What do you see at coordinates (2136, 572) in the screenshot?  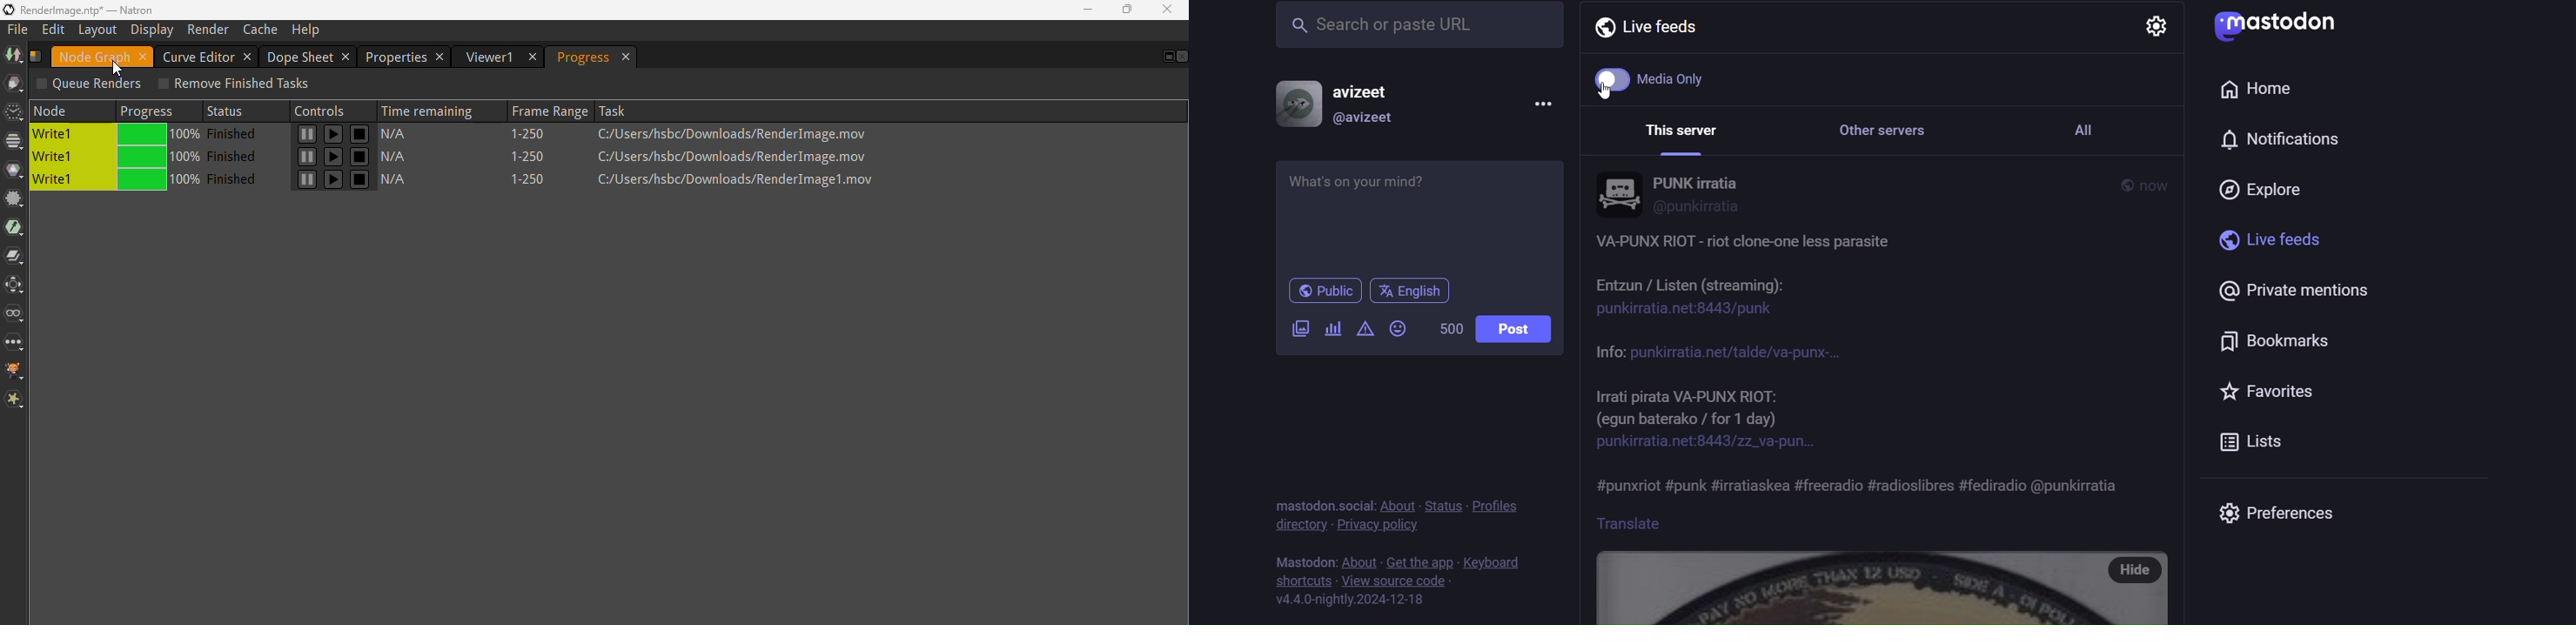 I see `hide` at bounding box center [2136, 572].